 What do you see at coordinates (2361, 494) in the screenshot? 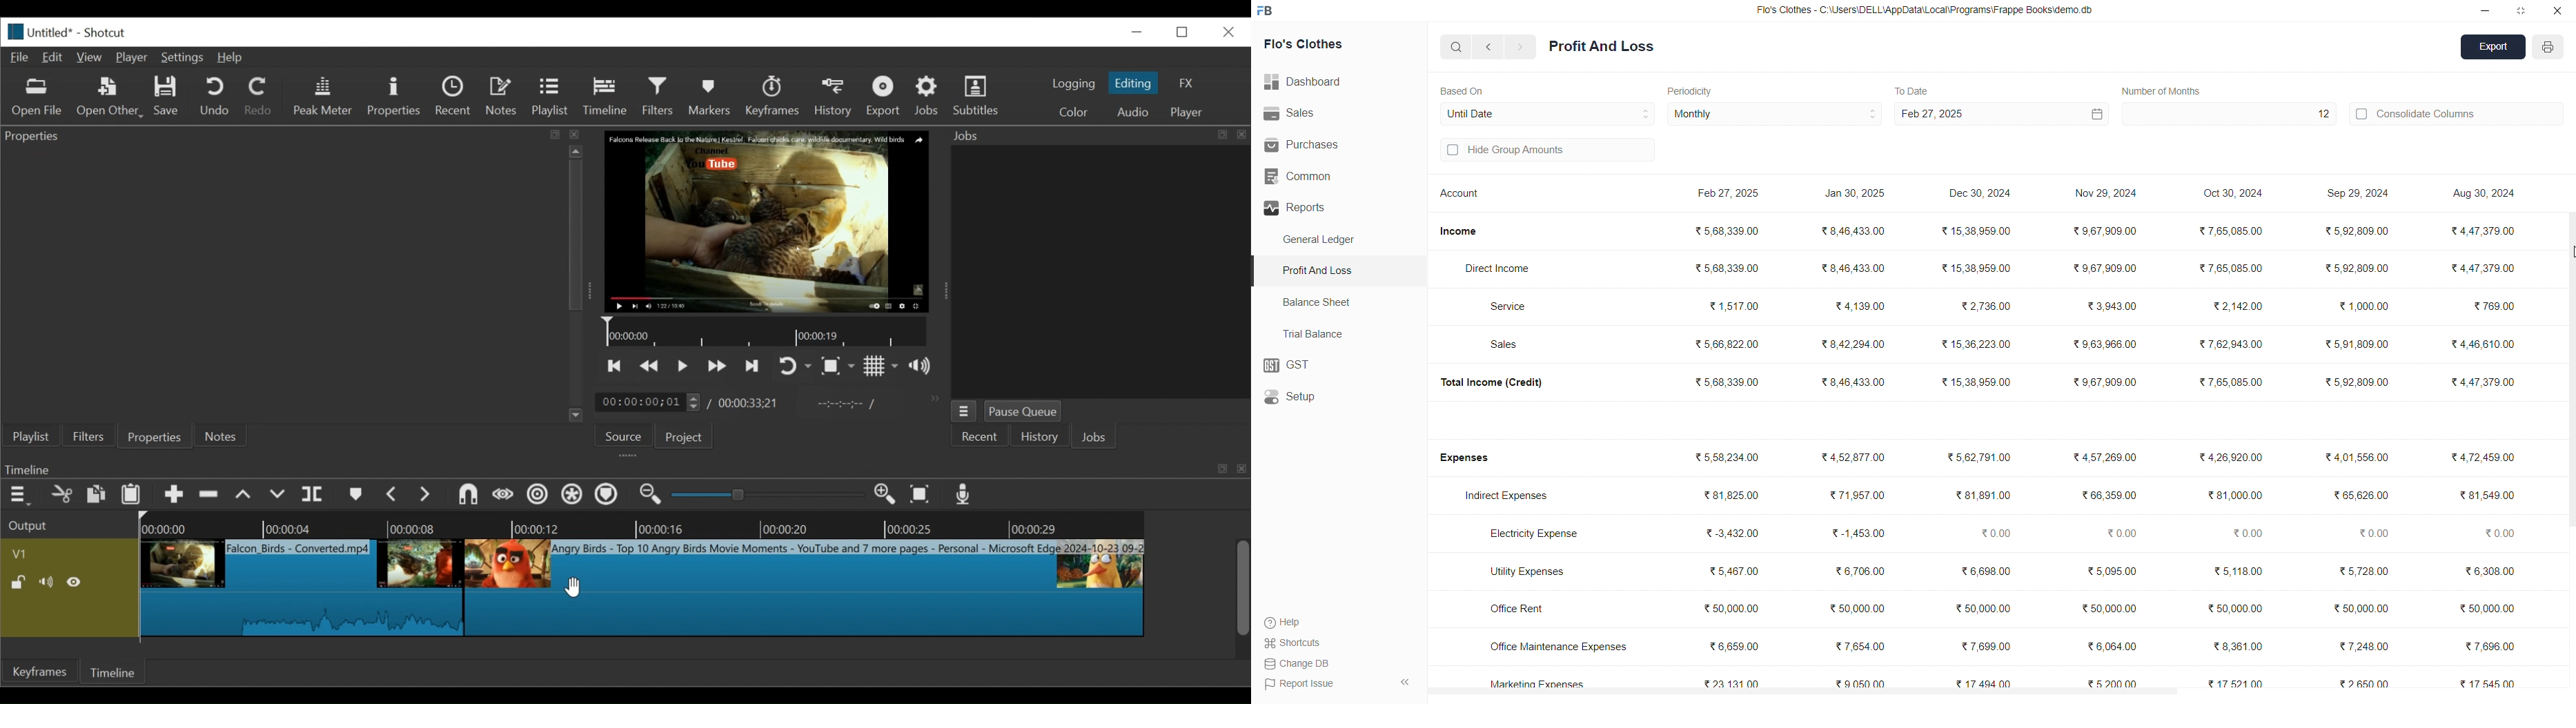
I see `₹65,626.00` at bounding box center [2361, 494].